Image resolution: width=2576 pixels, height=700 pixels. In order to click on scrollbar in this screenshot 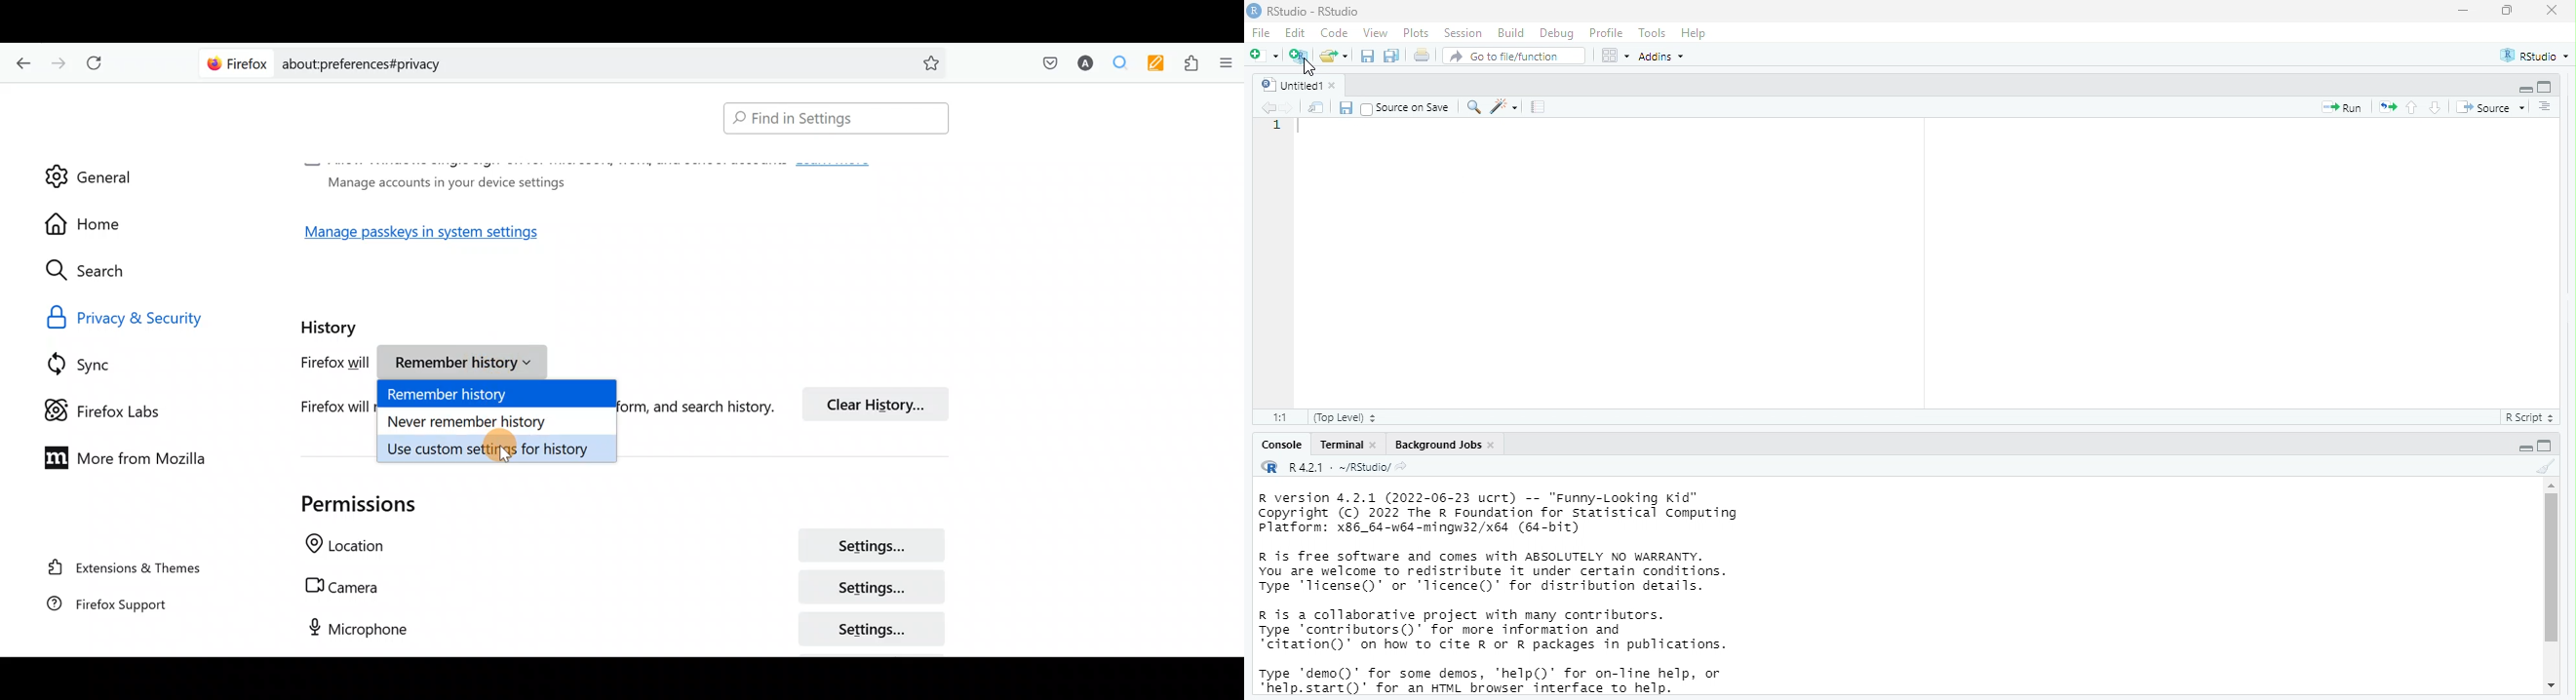, I will do `click(2553, 583)`.